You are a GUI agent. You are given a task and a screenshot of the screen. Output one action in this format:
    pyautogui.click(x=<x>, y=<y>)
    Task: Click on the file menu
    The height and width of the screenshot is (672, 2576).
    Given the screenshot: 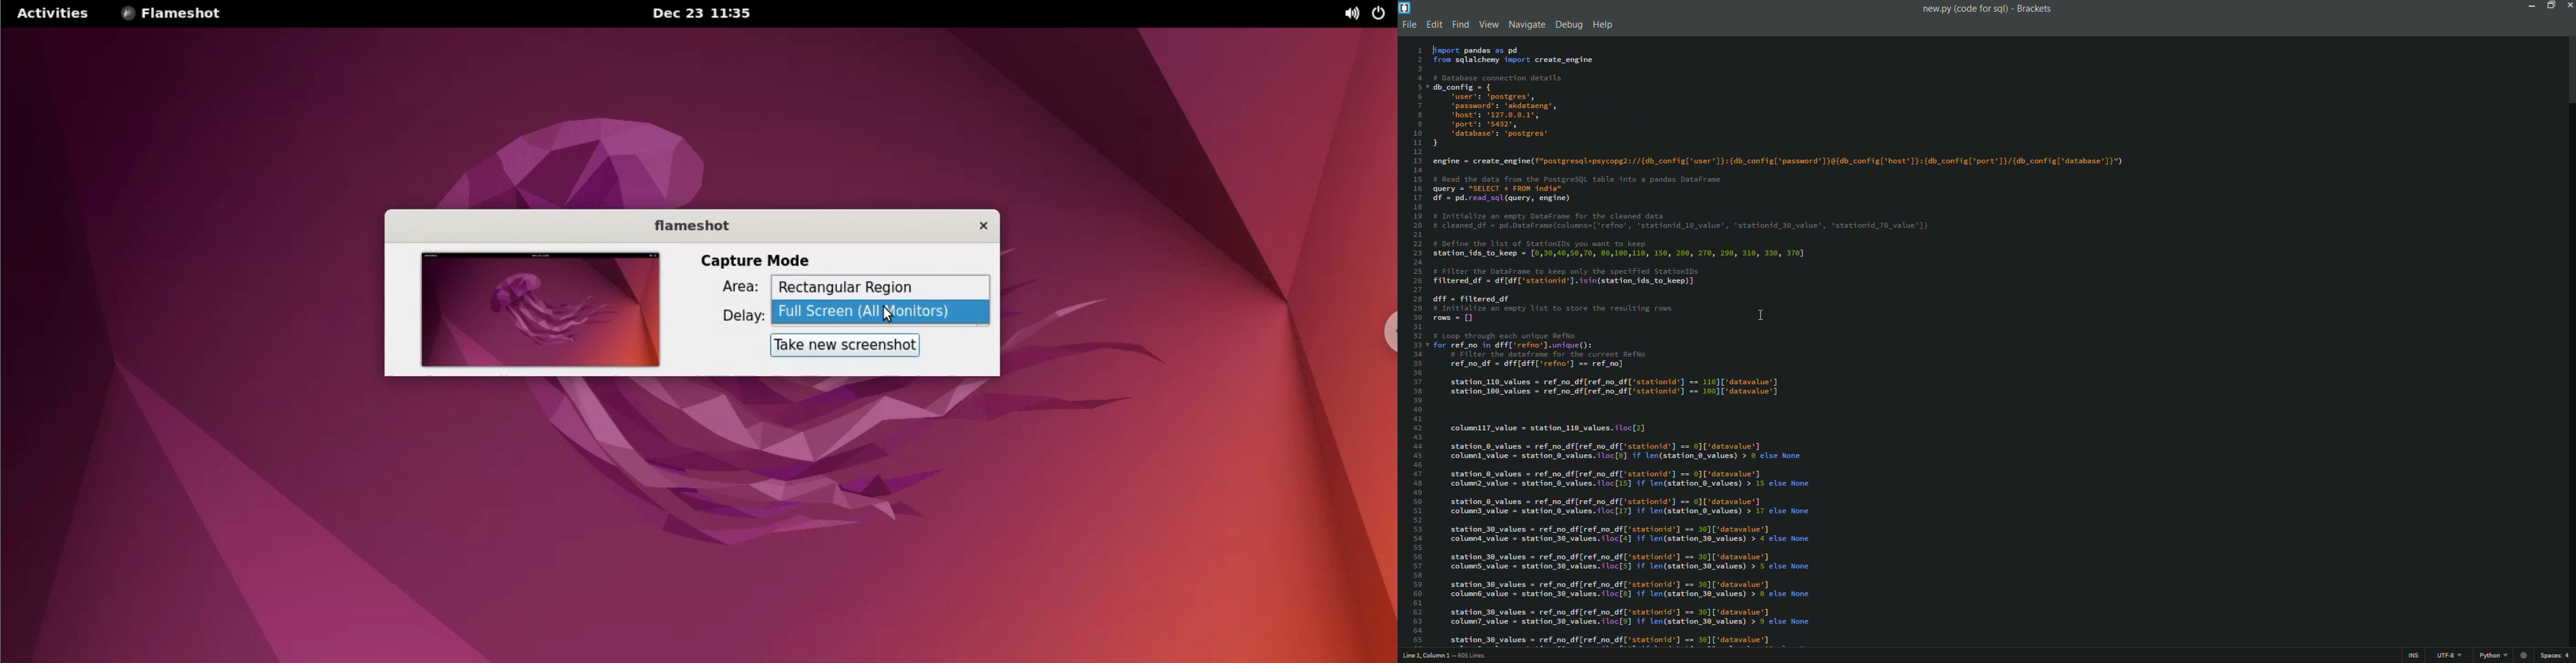 What is the action you would take?
    pyautogui.click(x=1409, y=25)
    